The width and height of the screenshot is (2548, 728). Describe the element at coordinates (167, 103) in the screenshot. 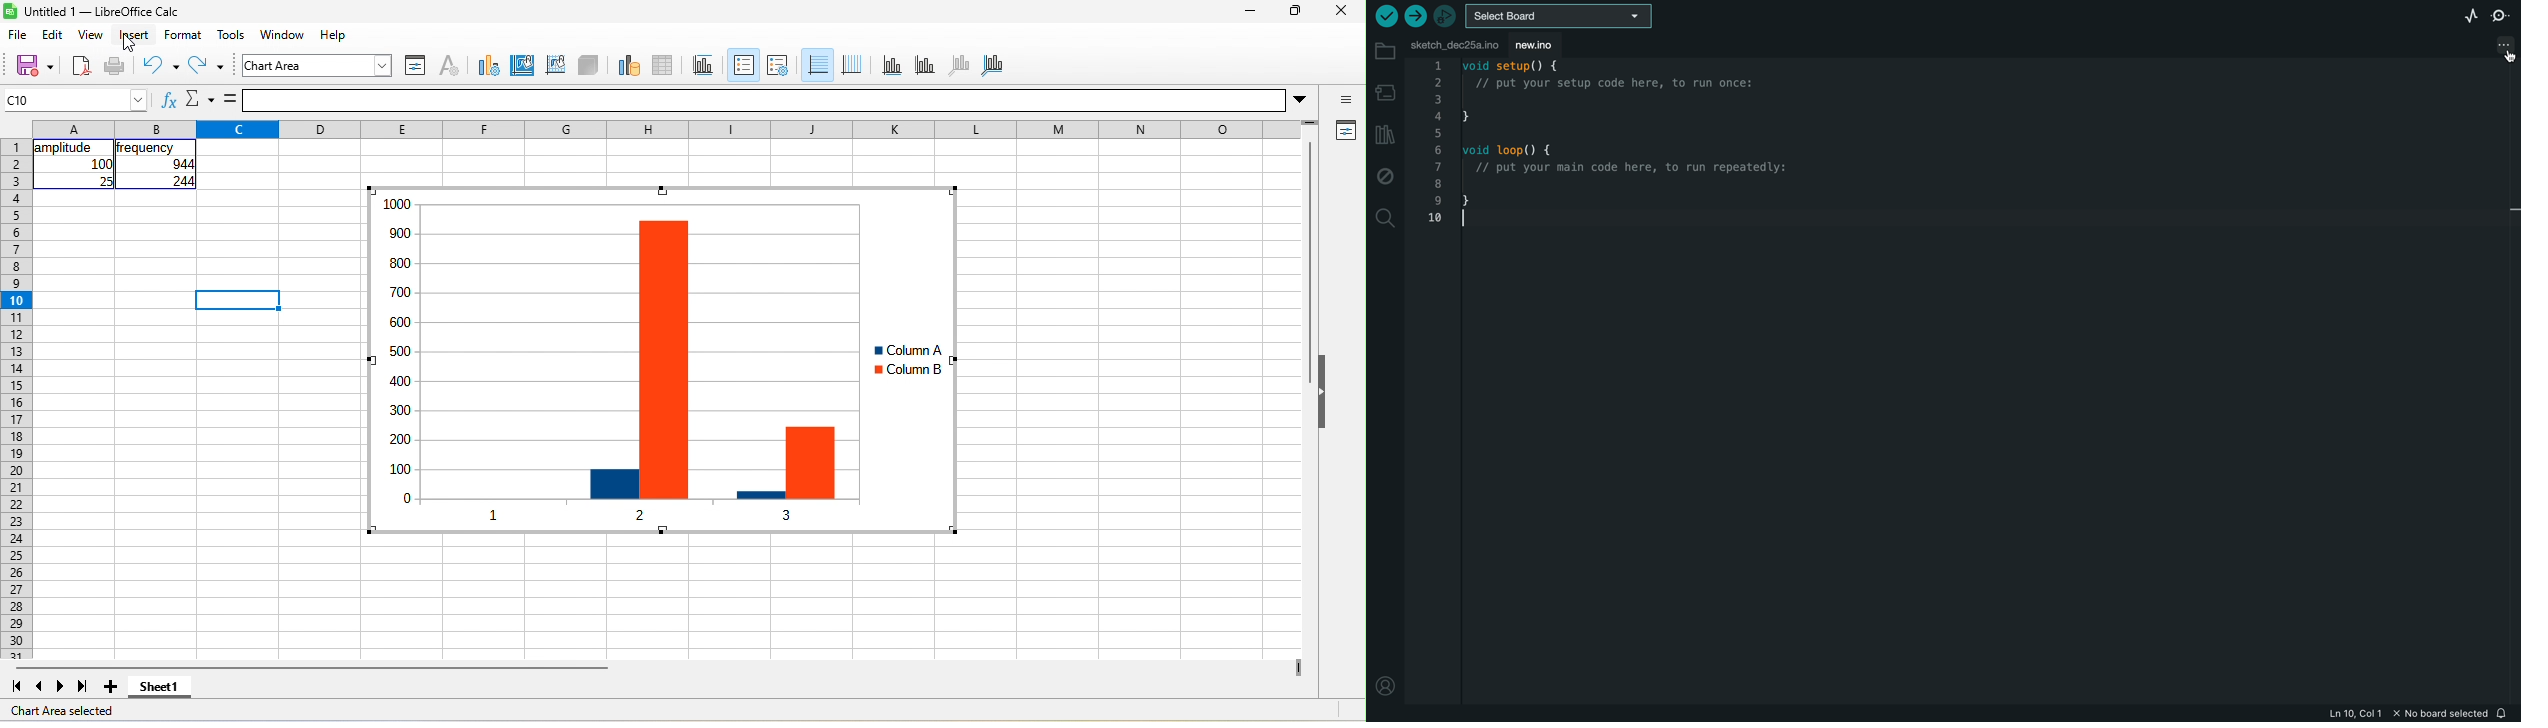

I see `function wizard` at that location.